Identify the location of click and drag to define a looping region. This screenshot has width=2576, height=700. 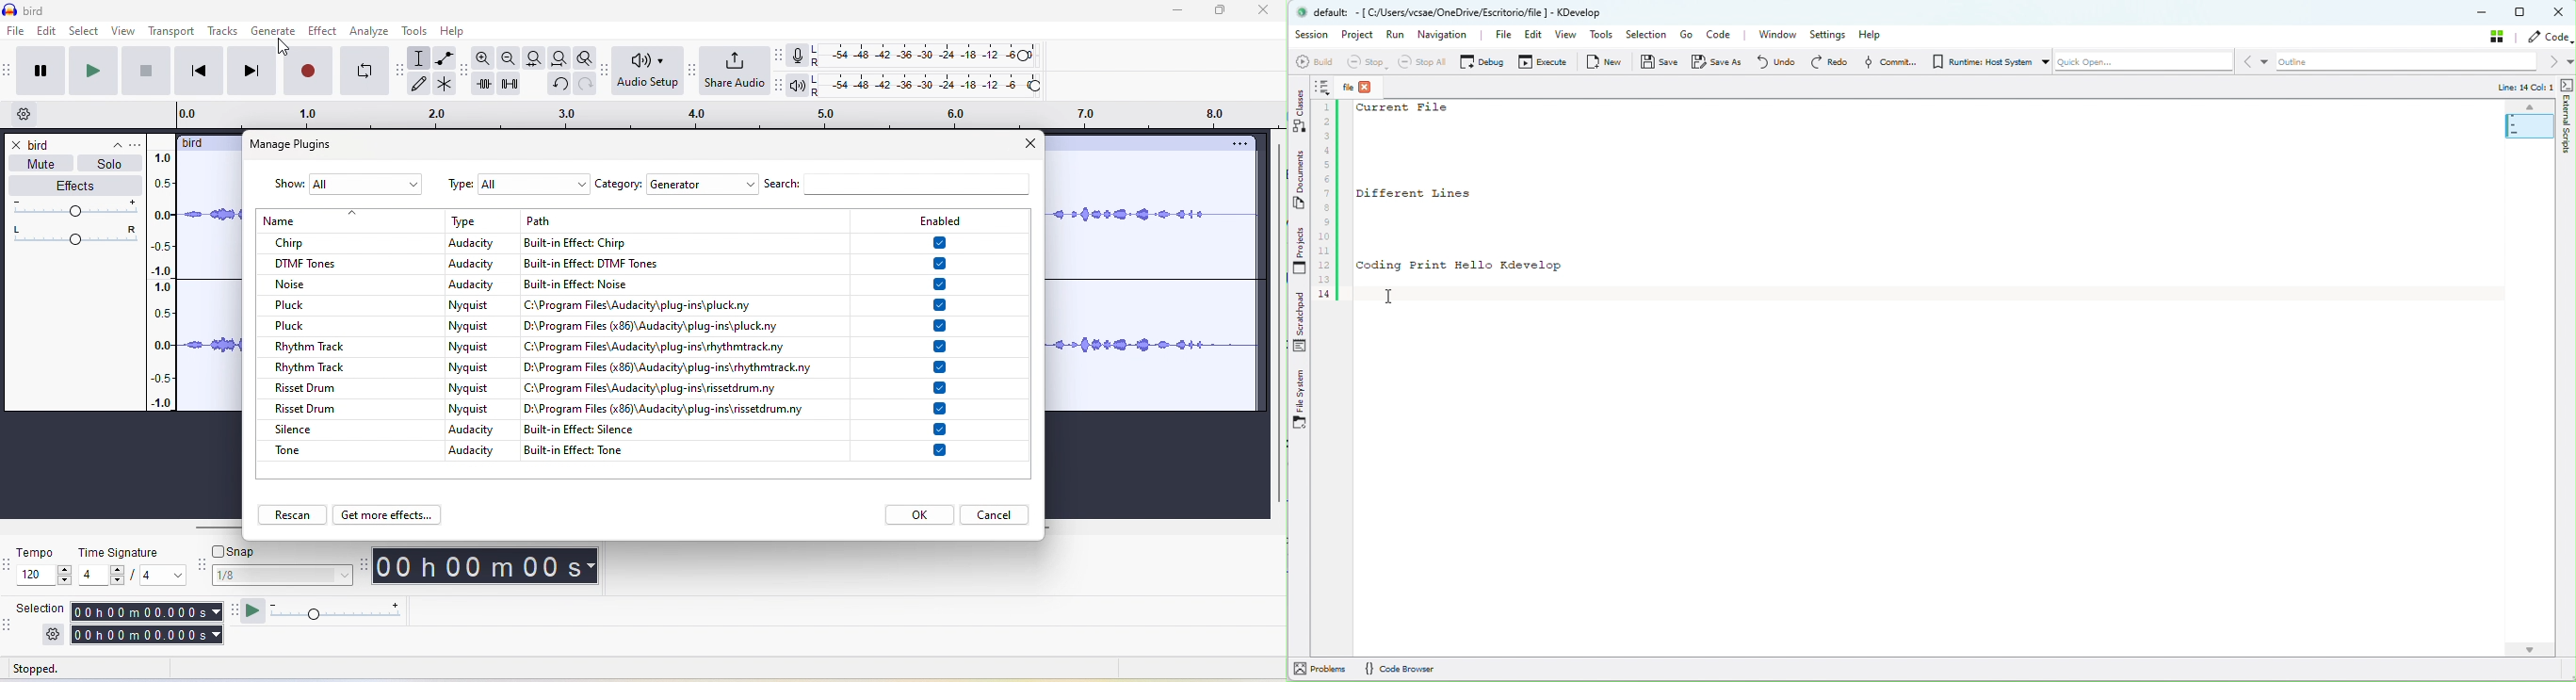
(723, 117).